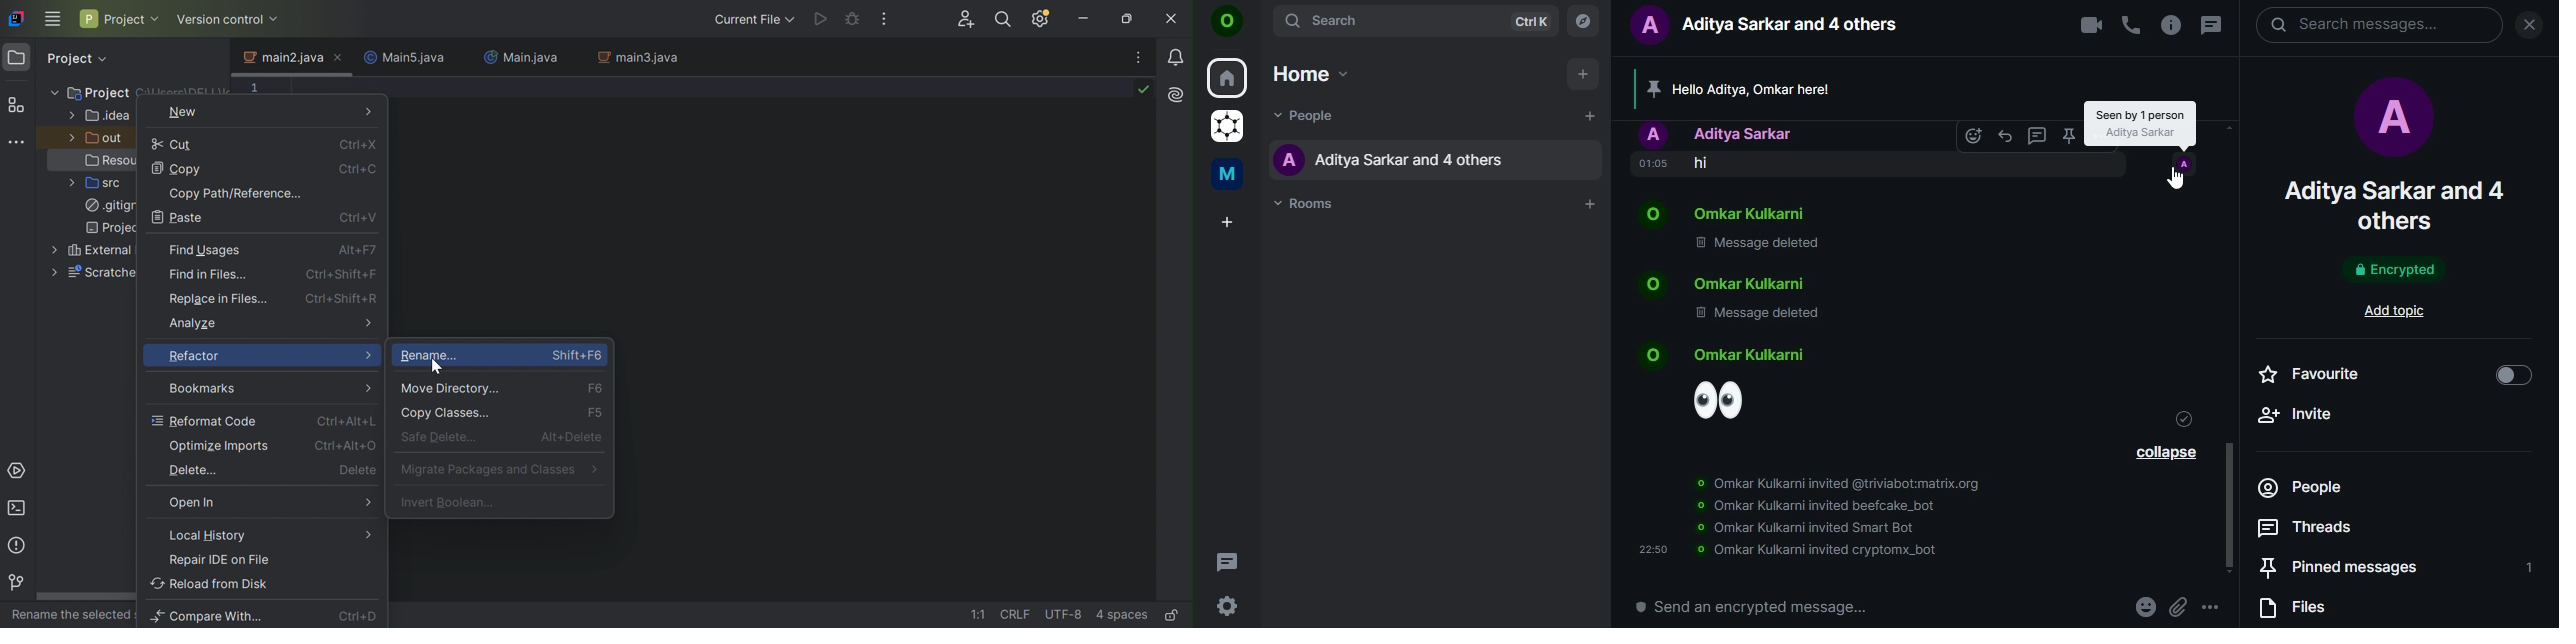 Image resolution: width=2576 pixels, height=644 pixels. Describe the element at coordinates (1750, 606) in the screenshot. I see `send a encrypted message` at that location.